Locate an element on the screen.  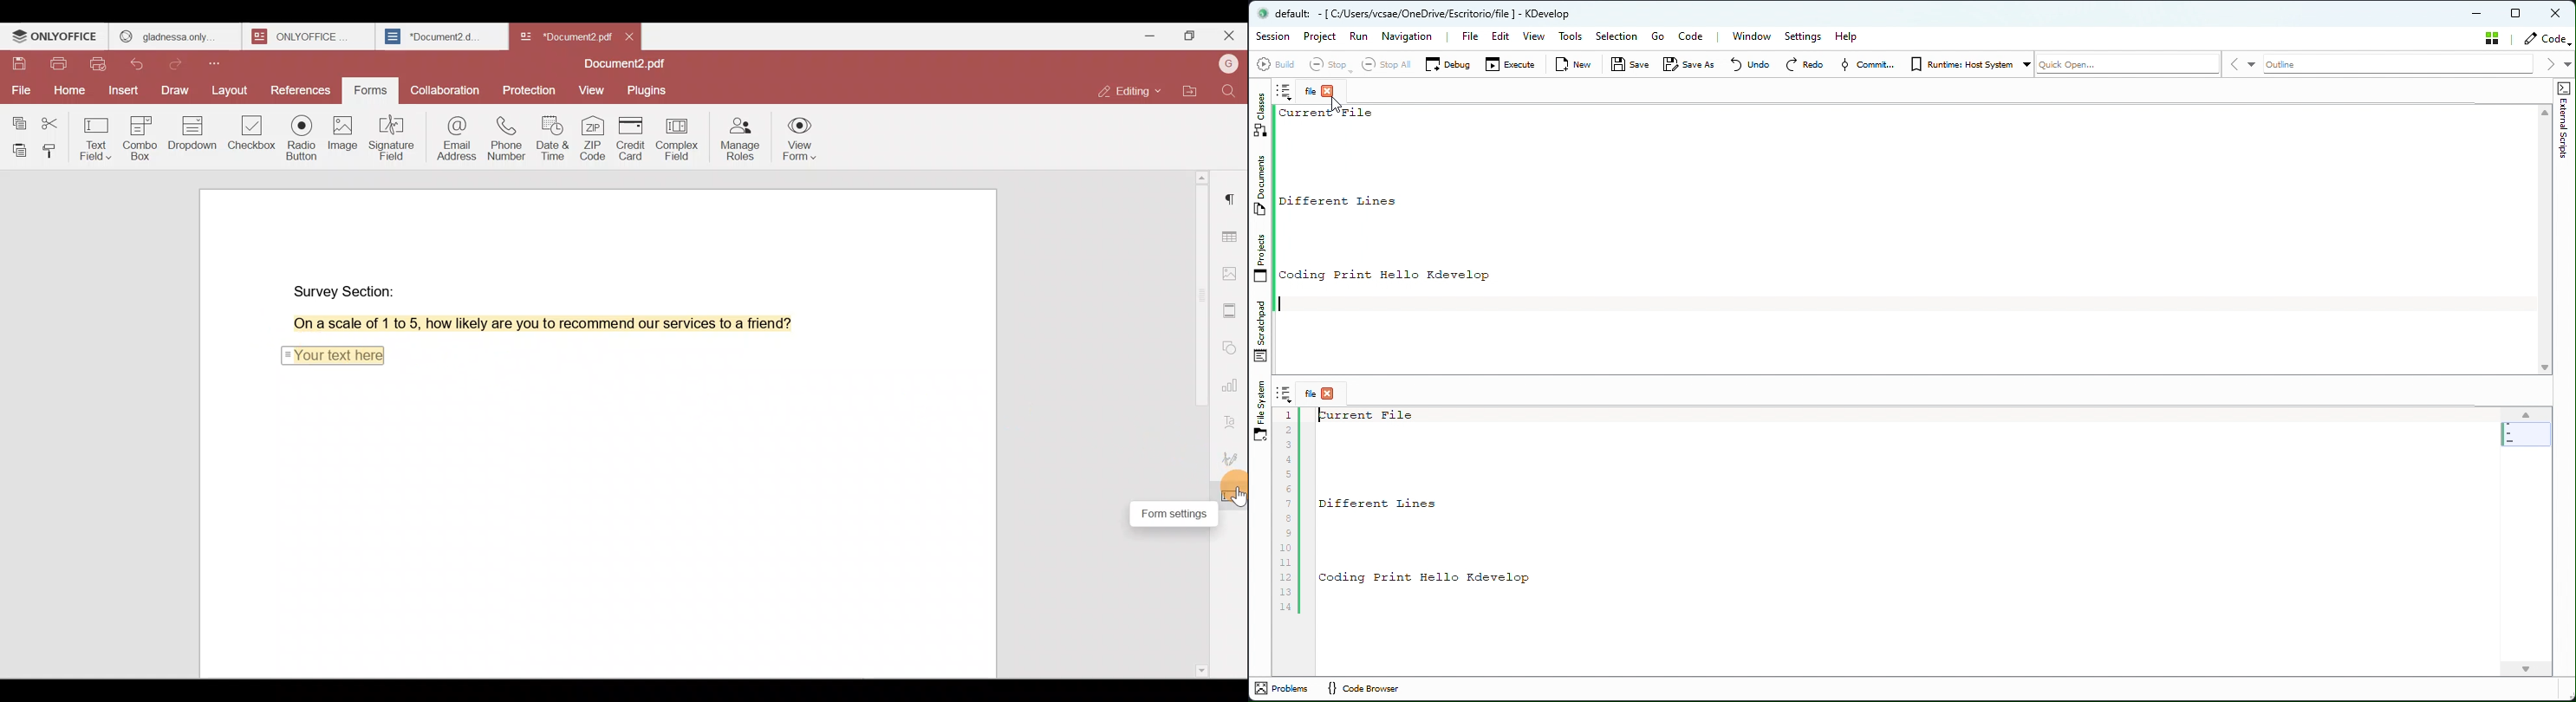
Cursor is located at coordinates (1222, 489).